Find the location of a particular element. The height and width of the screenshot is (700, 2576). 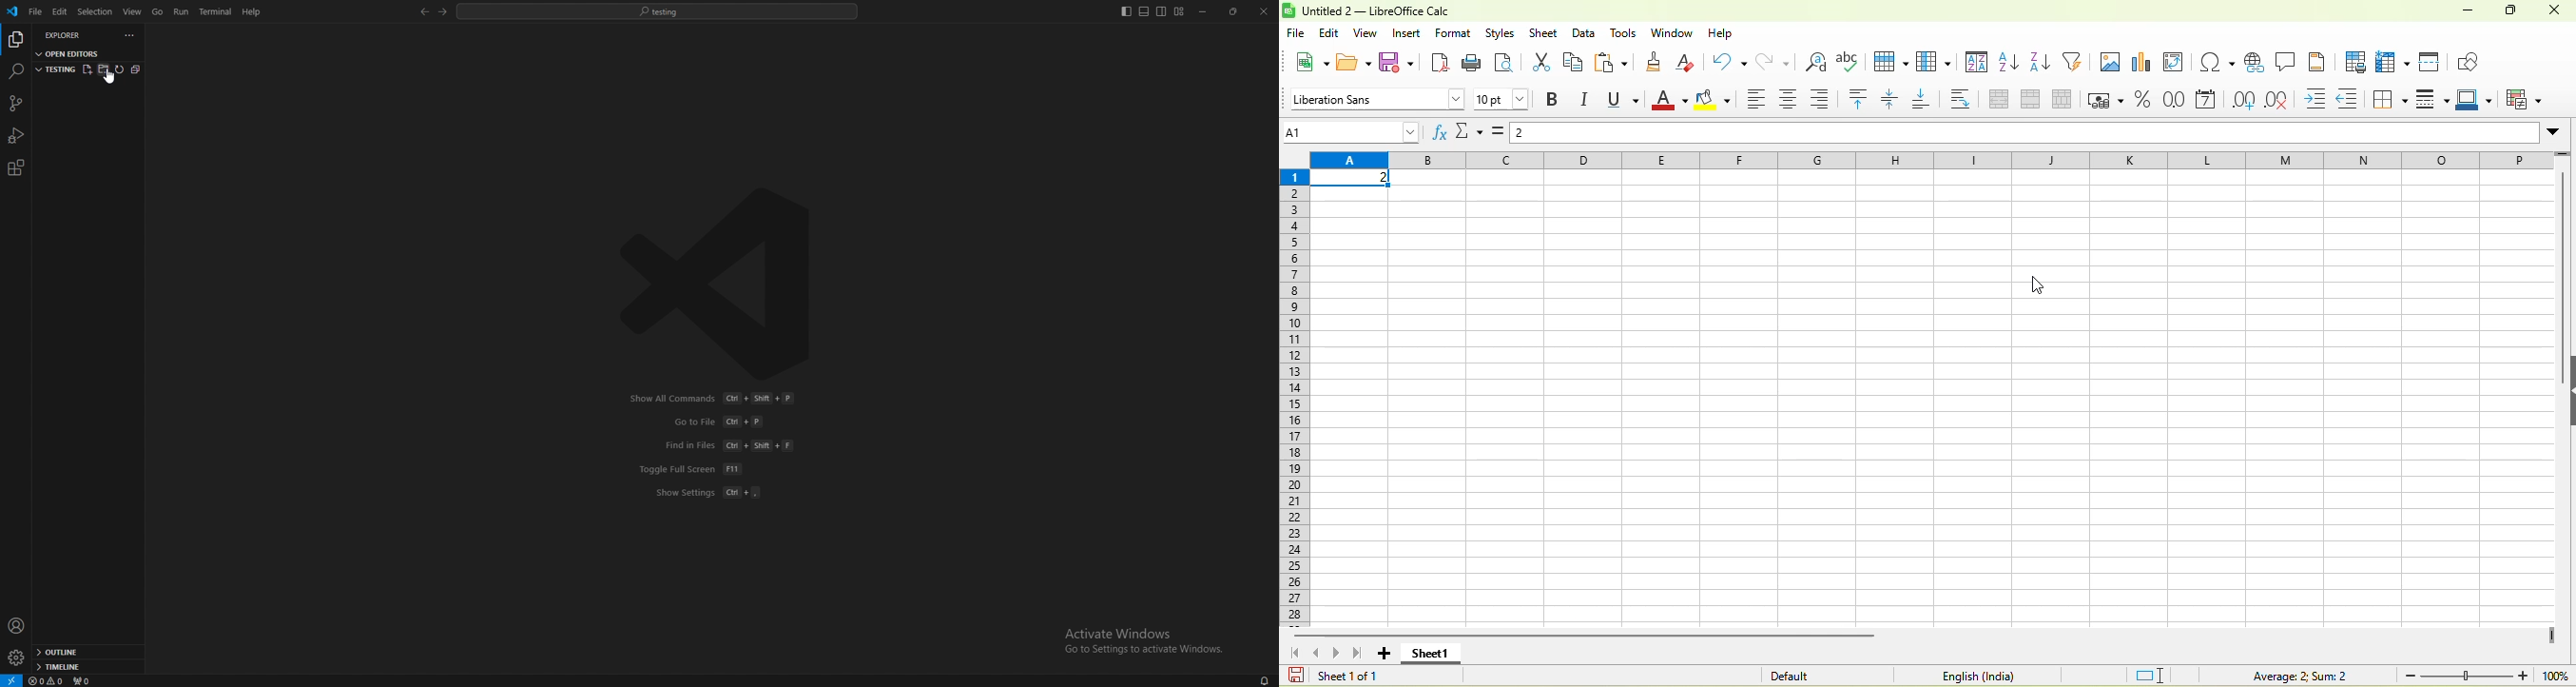

italics is located at coordinates (1587, 101).